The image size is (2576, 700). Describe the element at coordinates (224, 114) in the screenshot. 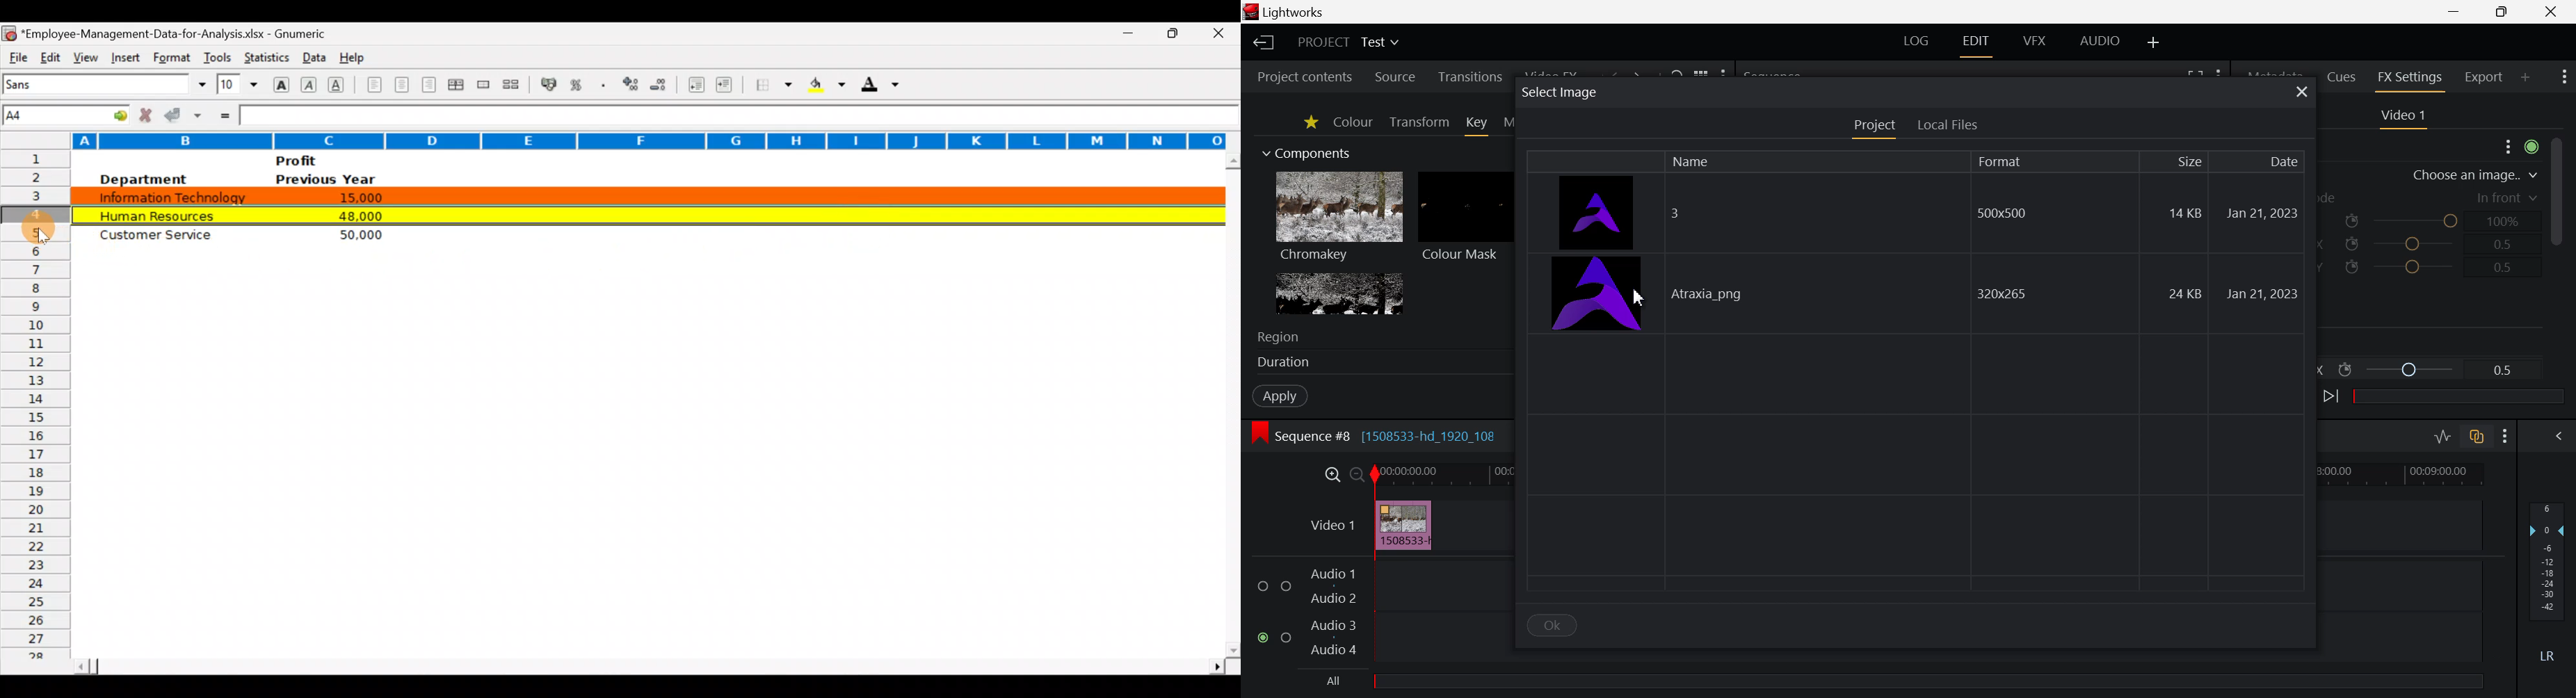

I see `Enter formula` at that location.